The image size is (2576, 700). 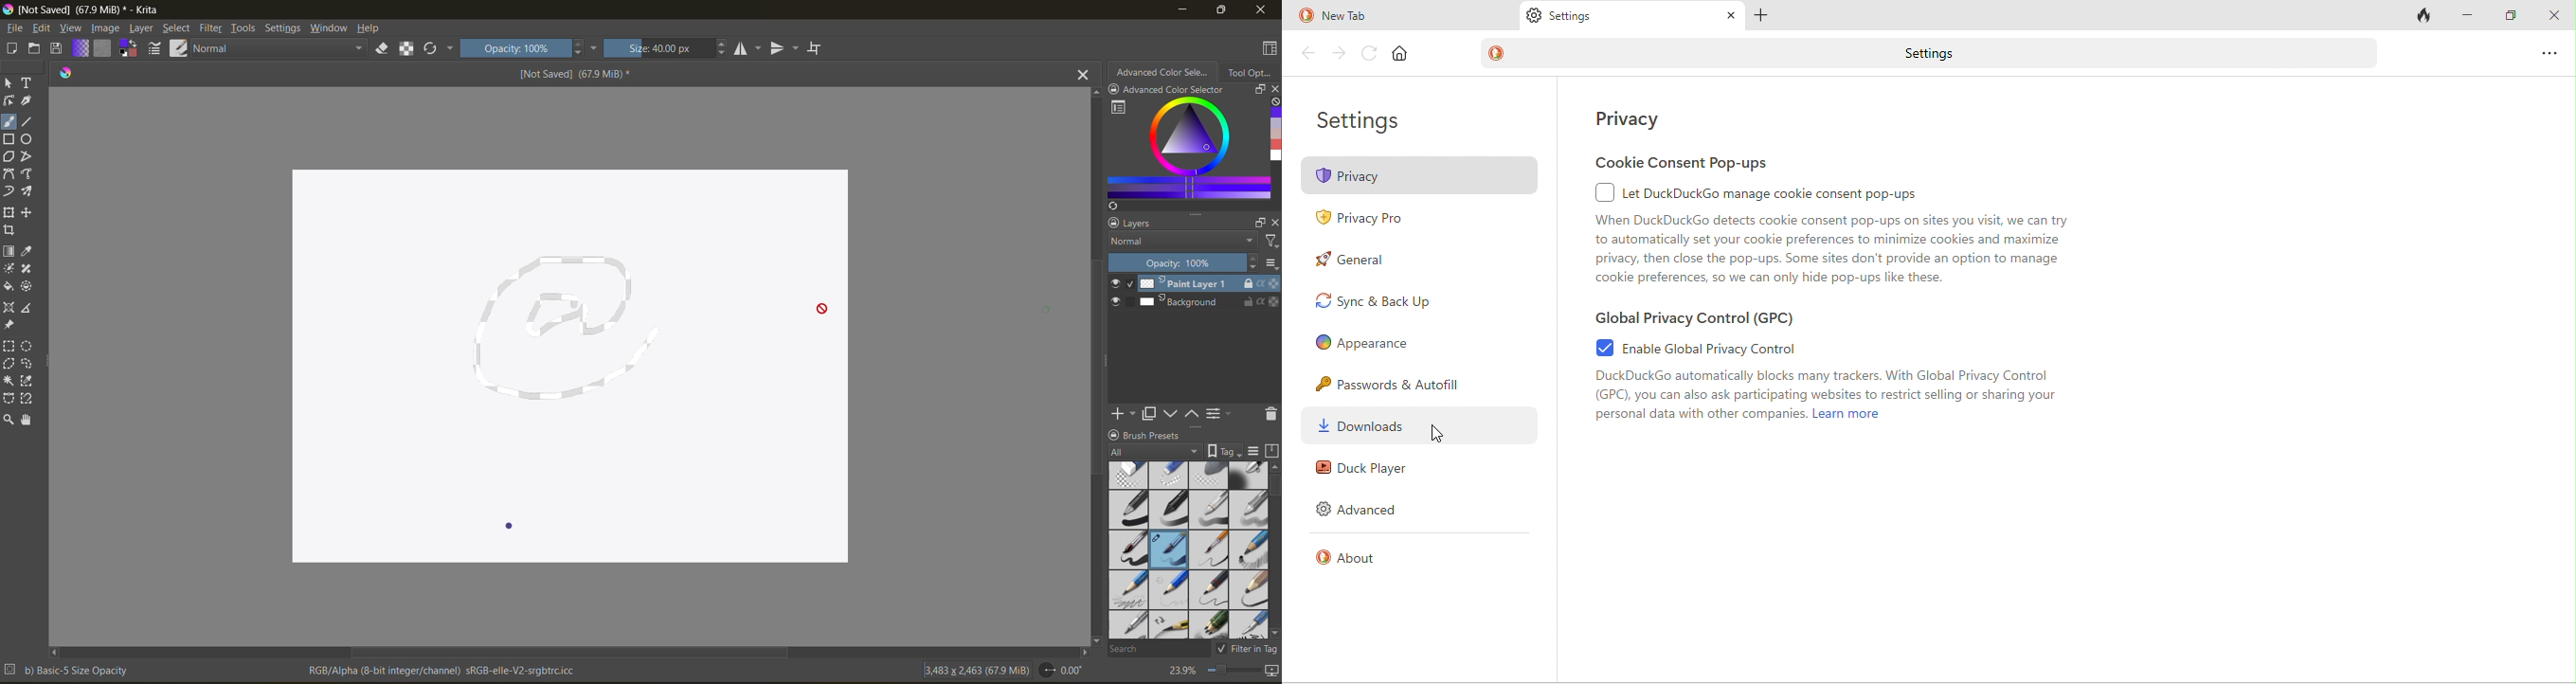 I want to click on help, so click(x=369, y=28).